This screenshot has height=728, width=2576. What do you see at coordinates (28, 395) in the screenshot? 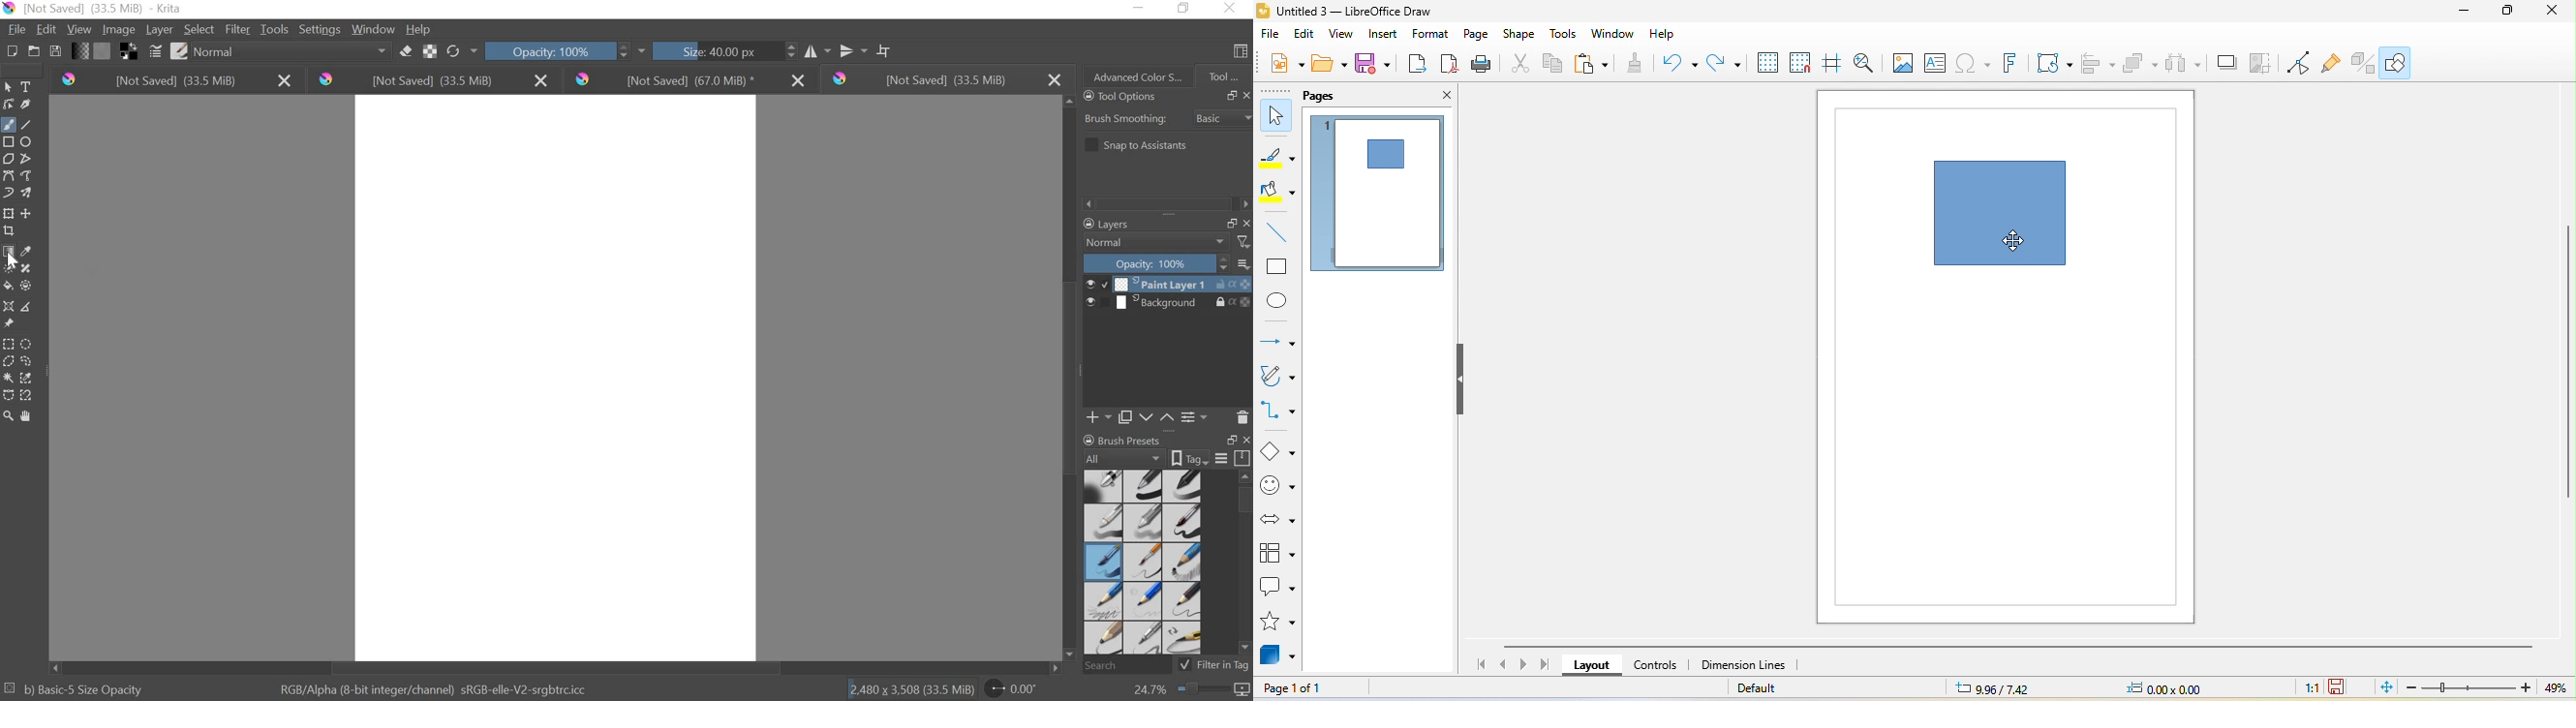
I see `magnetic selection` at bounding box center [28, 395].